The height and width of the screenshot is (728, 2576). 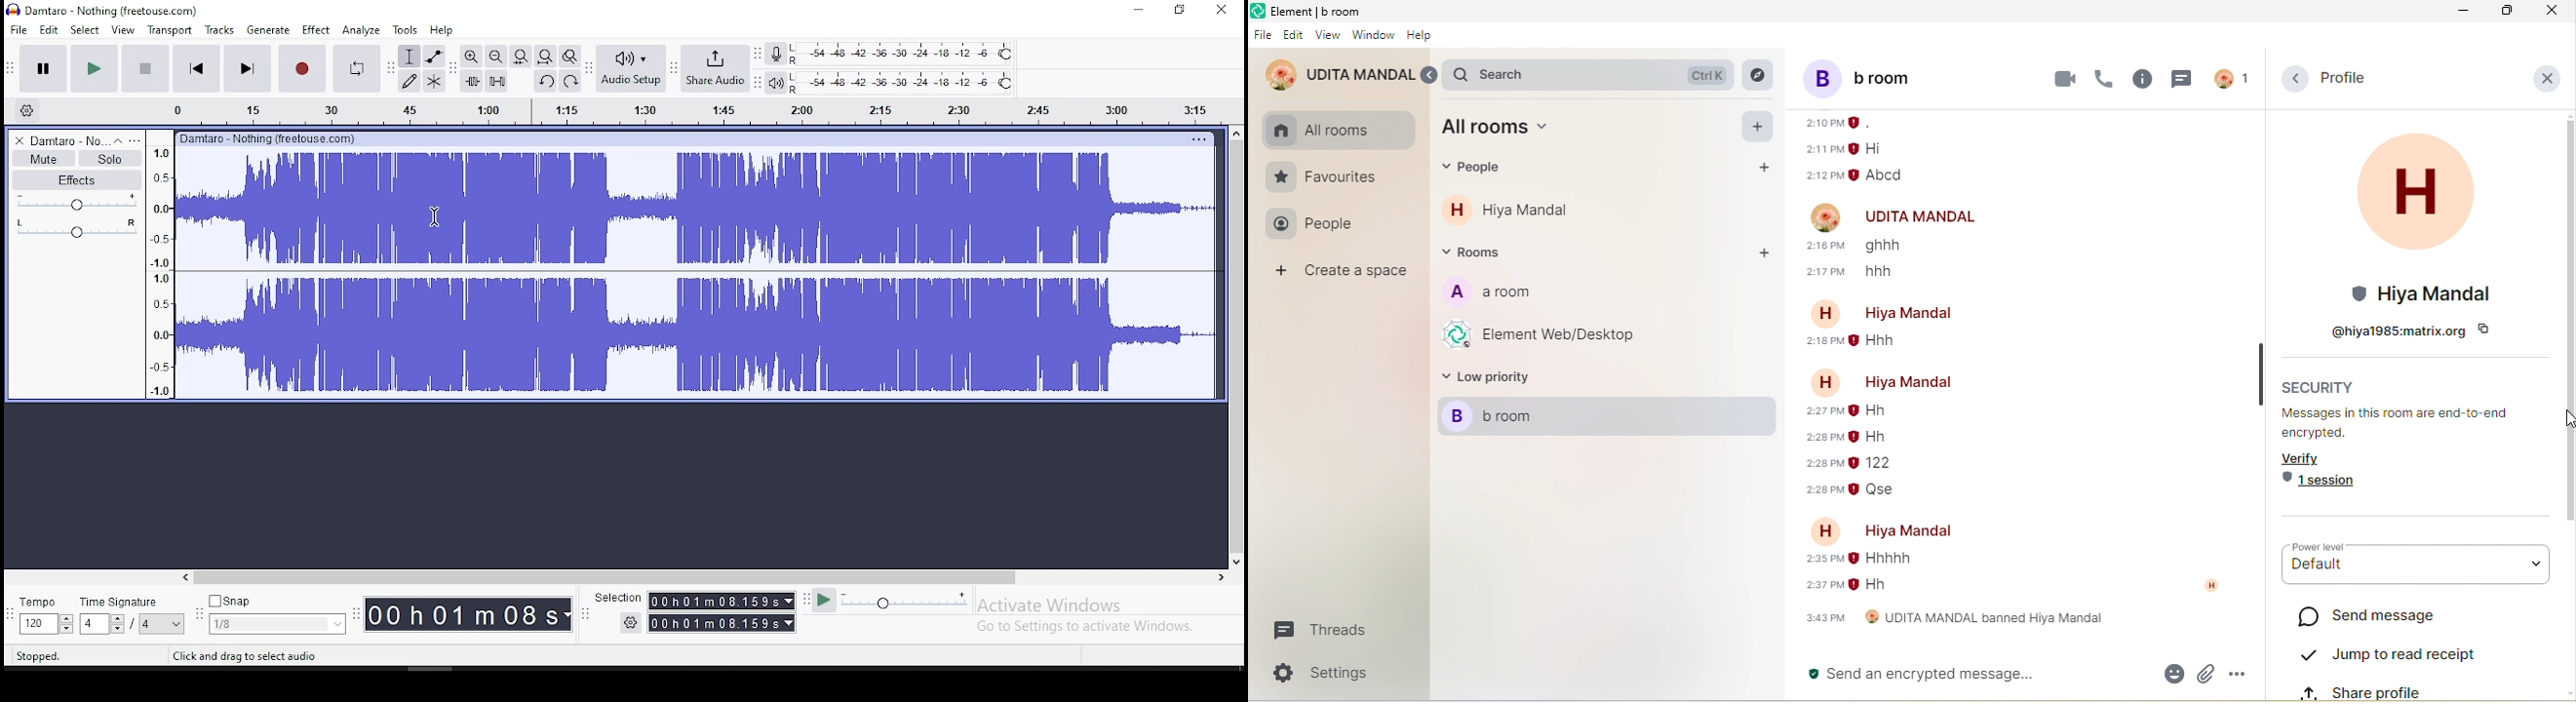 I want to click on ghhh-older message from udita, so click(x=1893, y=247).